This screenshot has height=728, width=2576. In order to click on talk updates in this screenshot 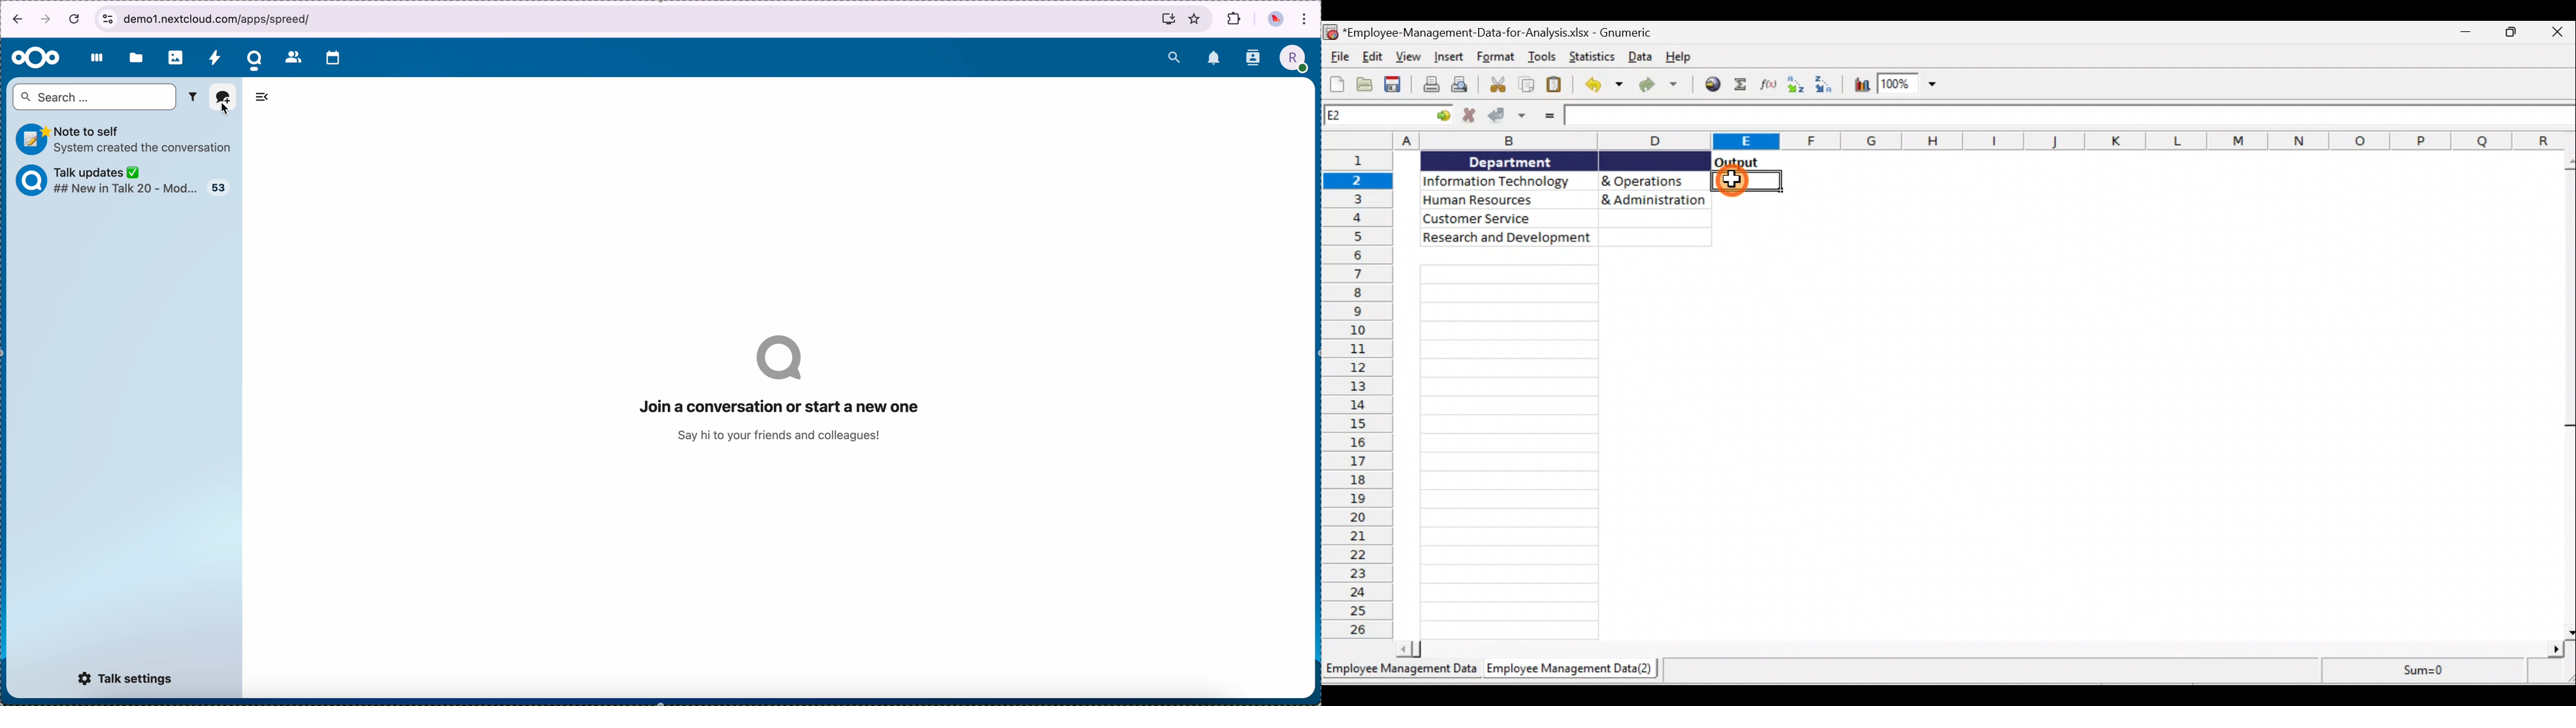, I will do `click(216, 187)`.